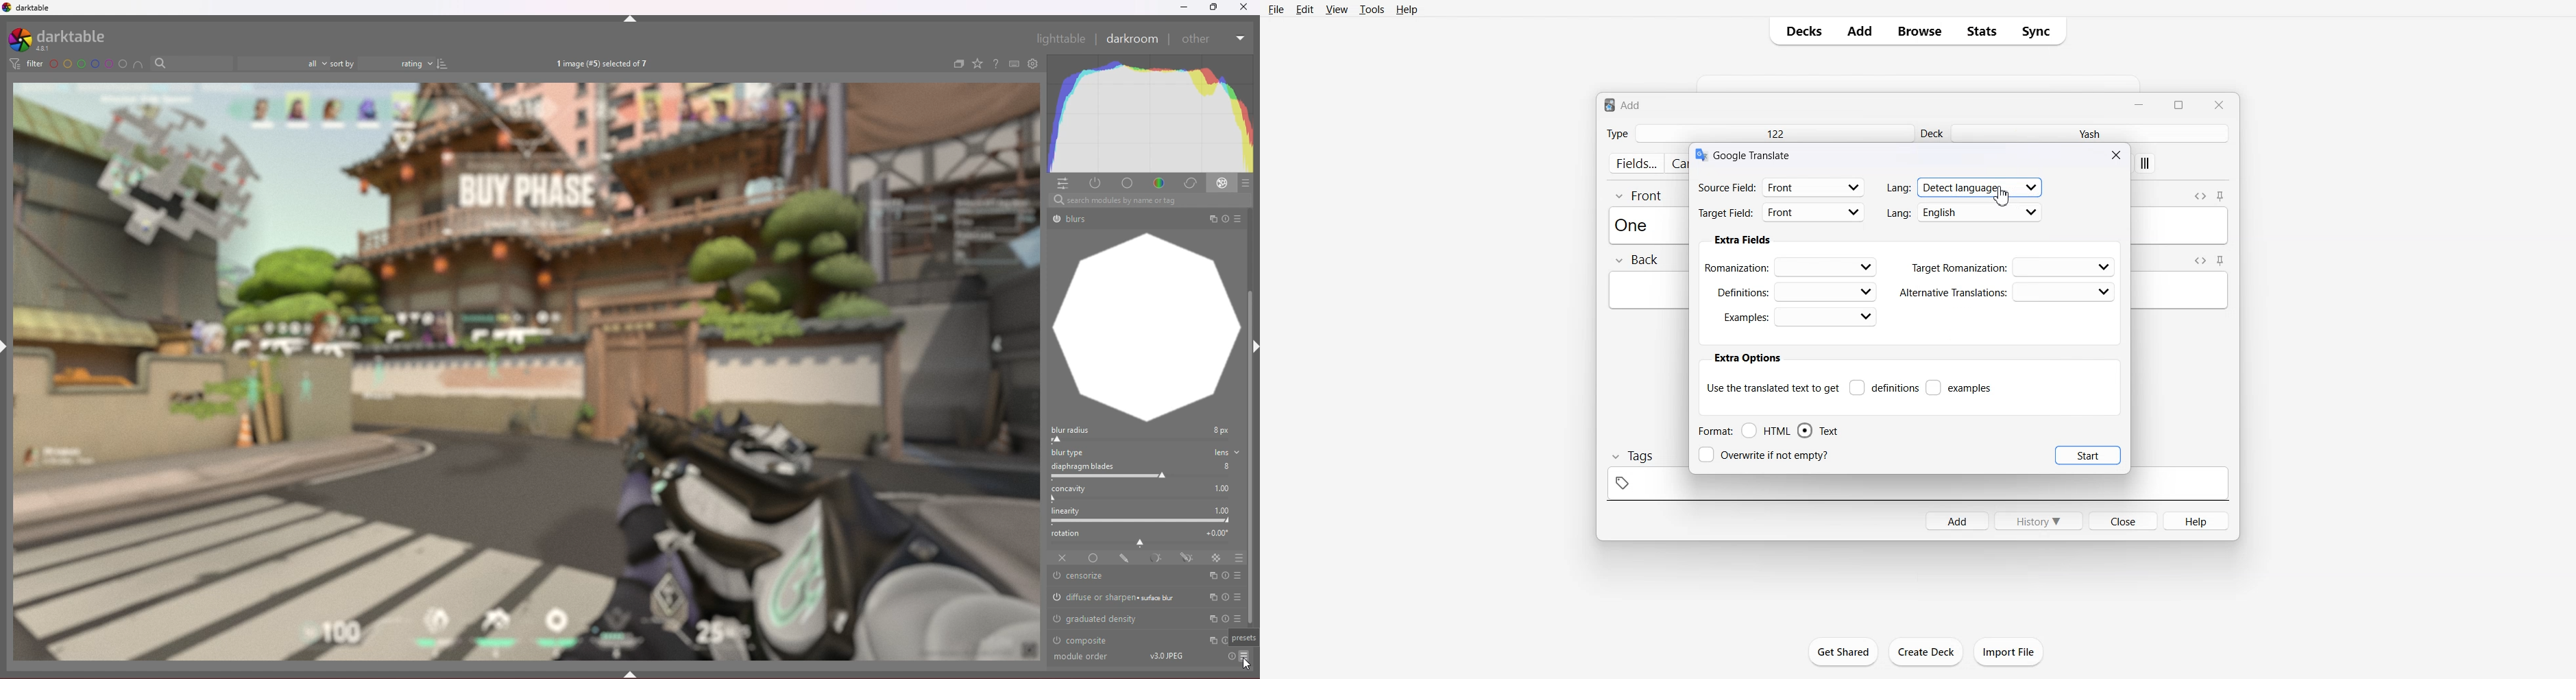 Image resolution: width=2576 pixels, height=700 pixels. I want to click on Definations, so click(1795, 291).